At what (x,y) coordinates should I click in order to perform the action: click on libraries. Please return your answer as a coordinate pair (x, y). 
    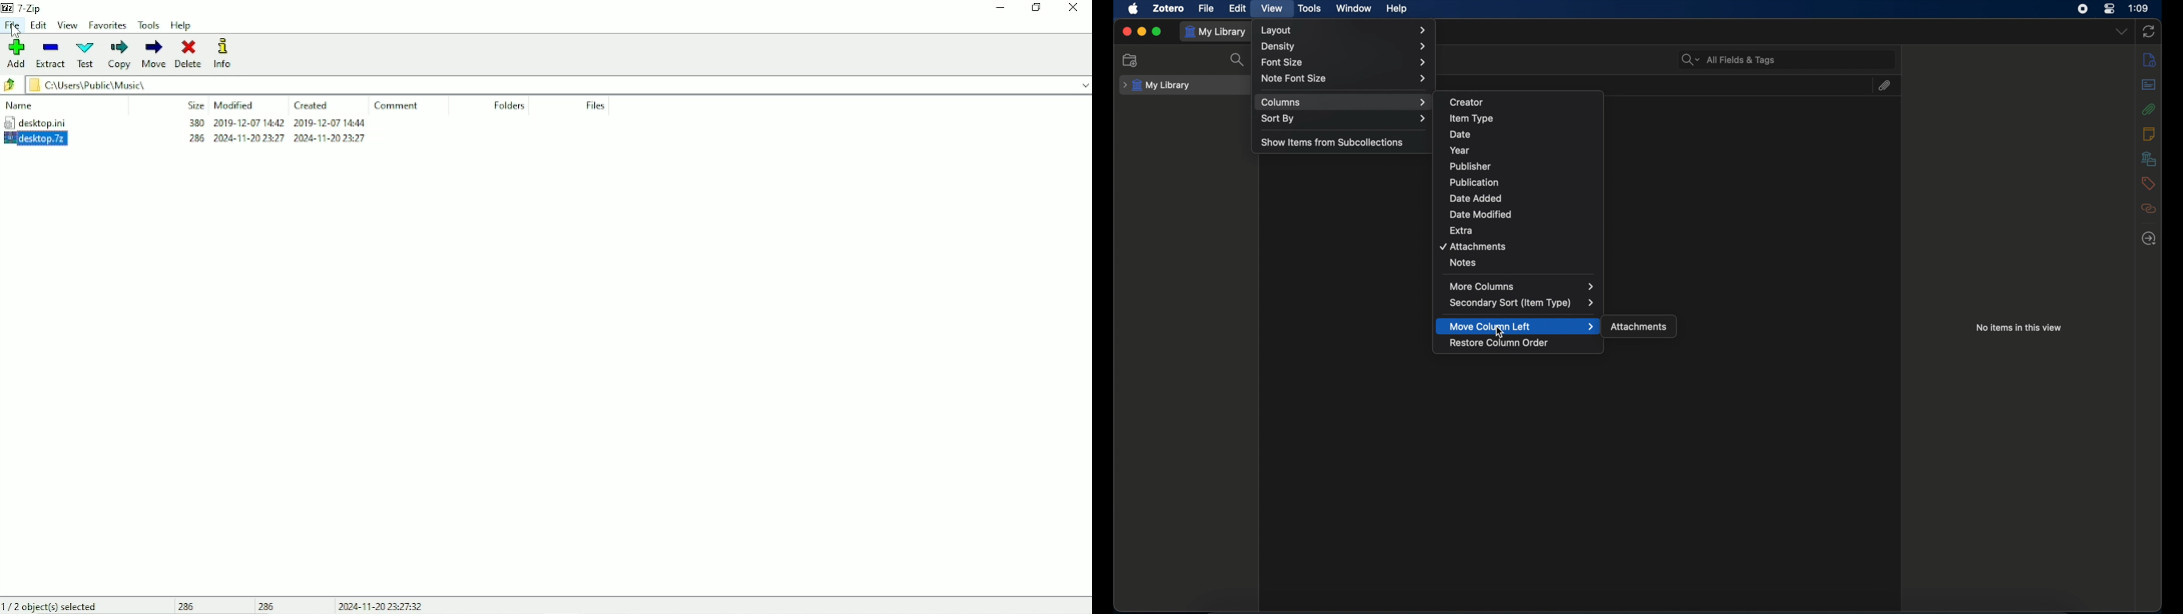
    Looking at the image, I should click on (2149, 159).